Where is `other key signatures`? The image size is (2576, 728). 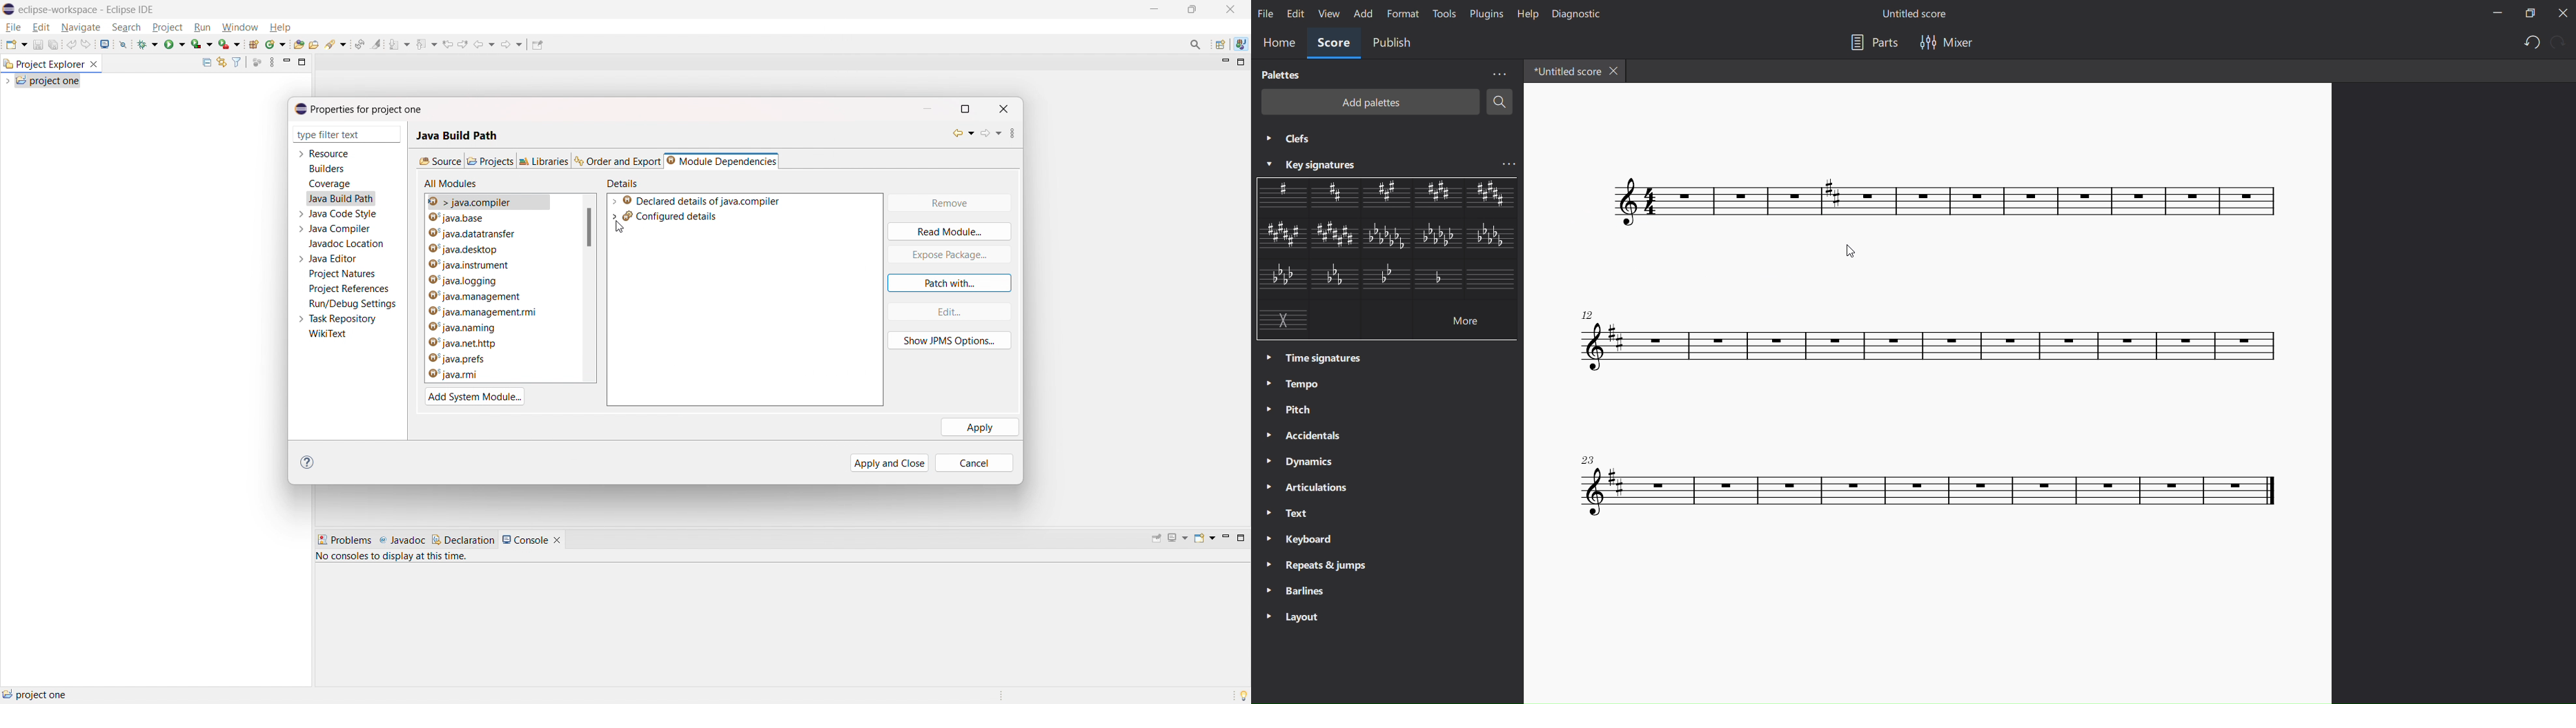
other key signatures is located at coordinates (1388, 199).